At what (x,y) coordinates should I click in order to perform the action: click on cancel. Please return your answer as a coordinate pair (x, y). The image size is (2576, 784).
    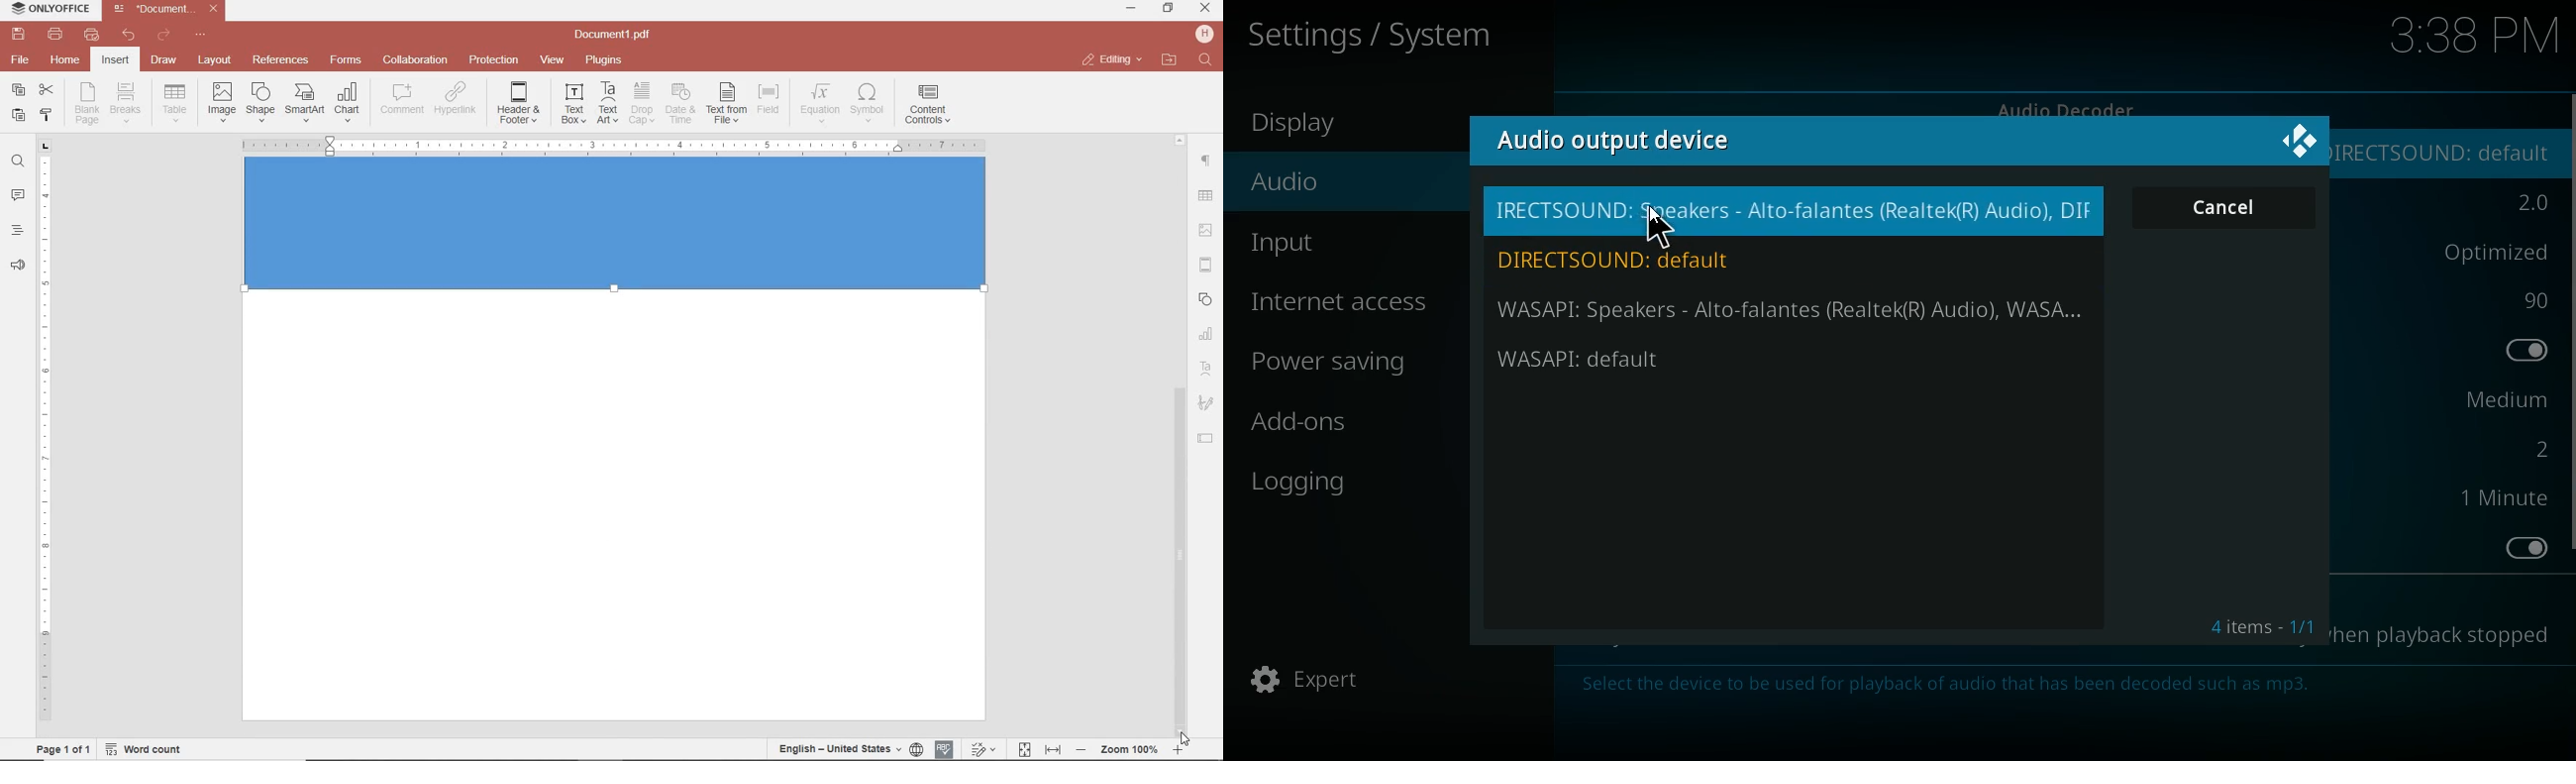
    Looking at the image, I should click on (2226, 208).